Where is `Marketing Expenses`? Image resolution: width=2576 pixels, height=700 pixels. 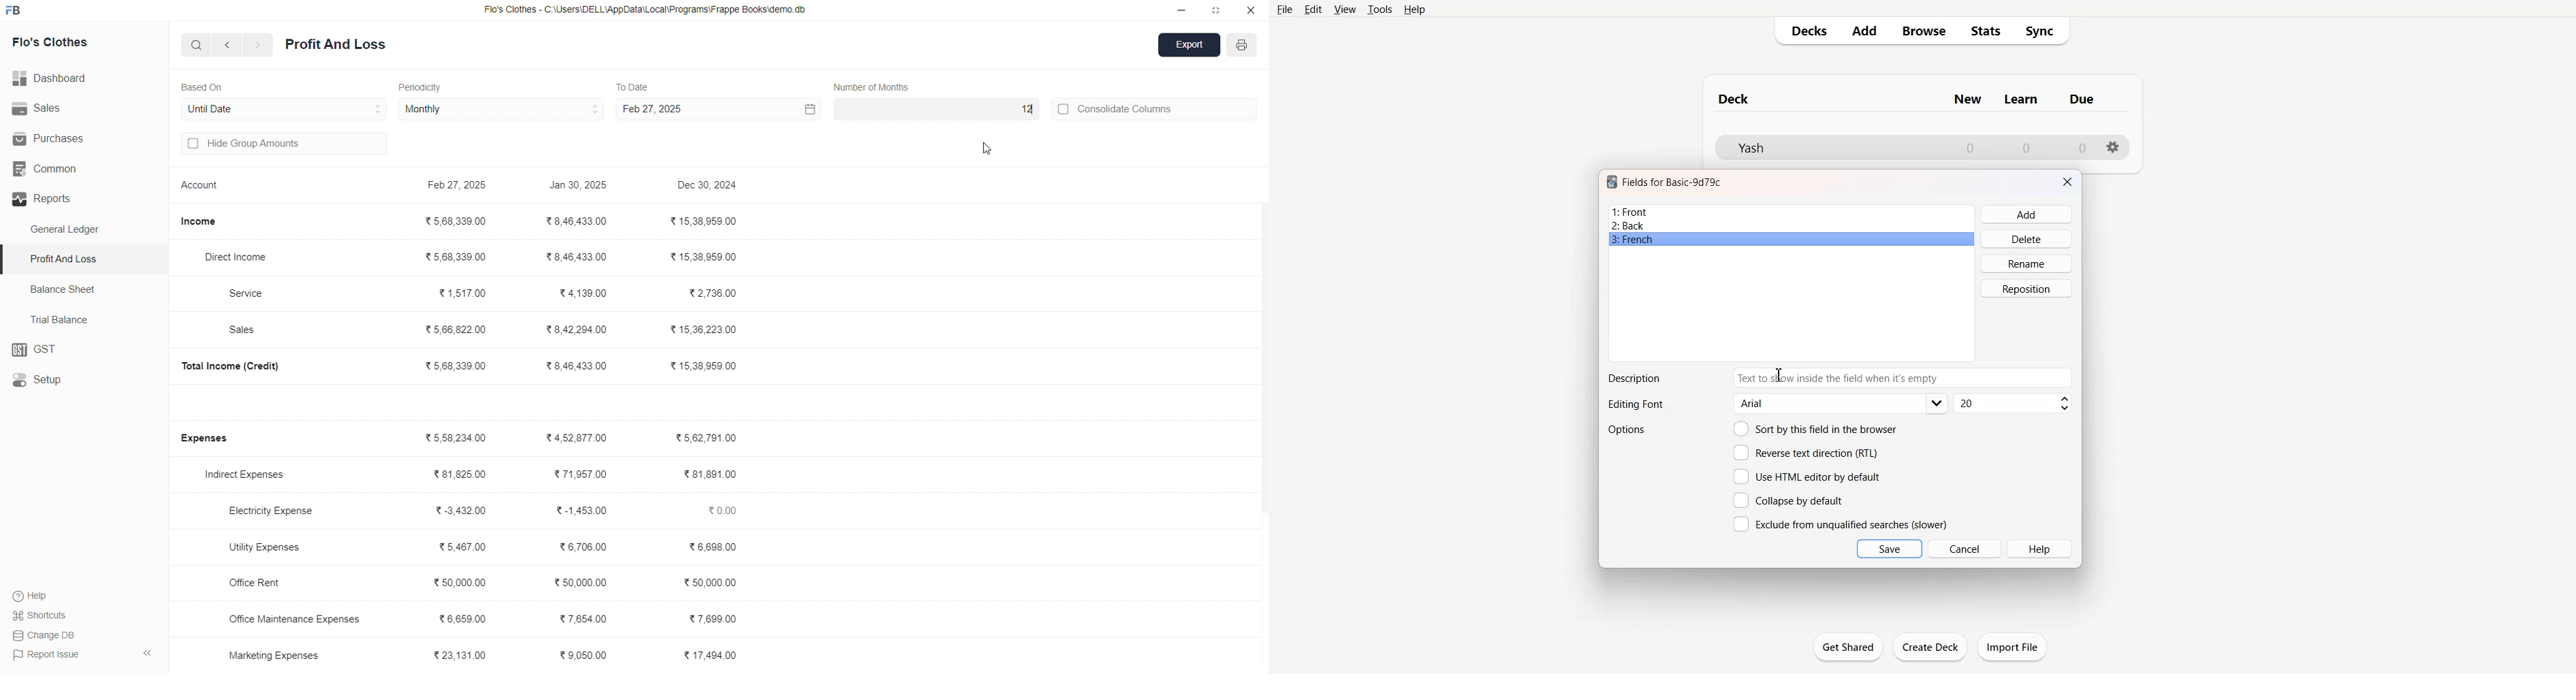
Marketing Expenses is located at coordinates (274, 655).